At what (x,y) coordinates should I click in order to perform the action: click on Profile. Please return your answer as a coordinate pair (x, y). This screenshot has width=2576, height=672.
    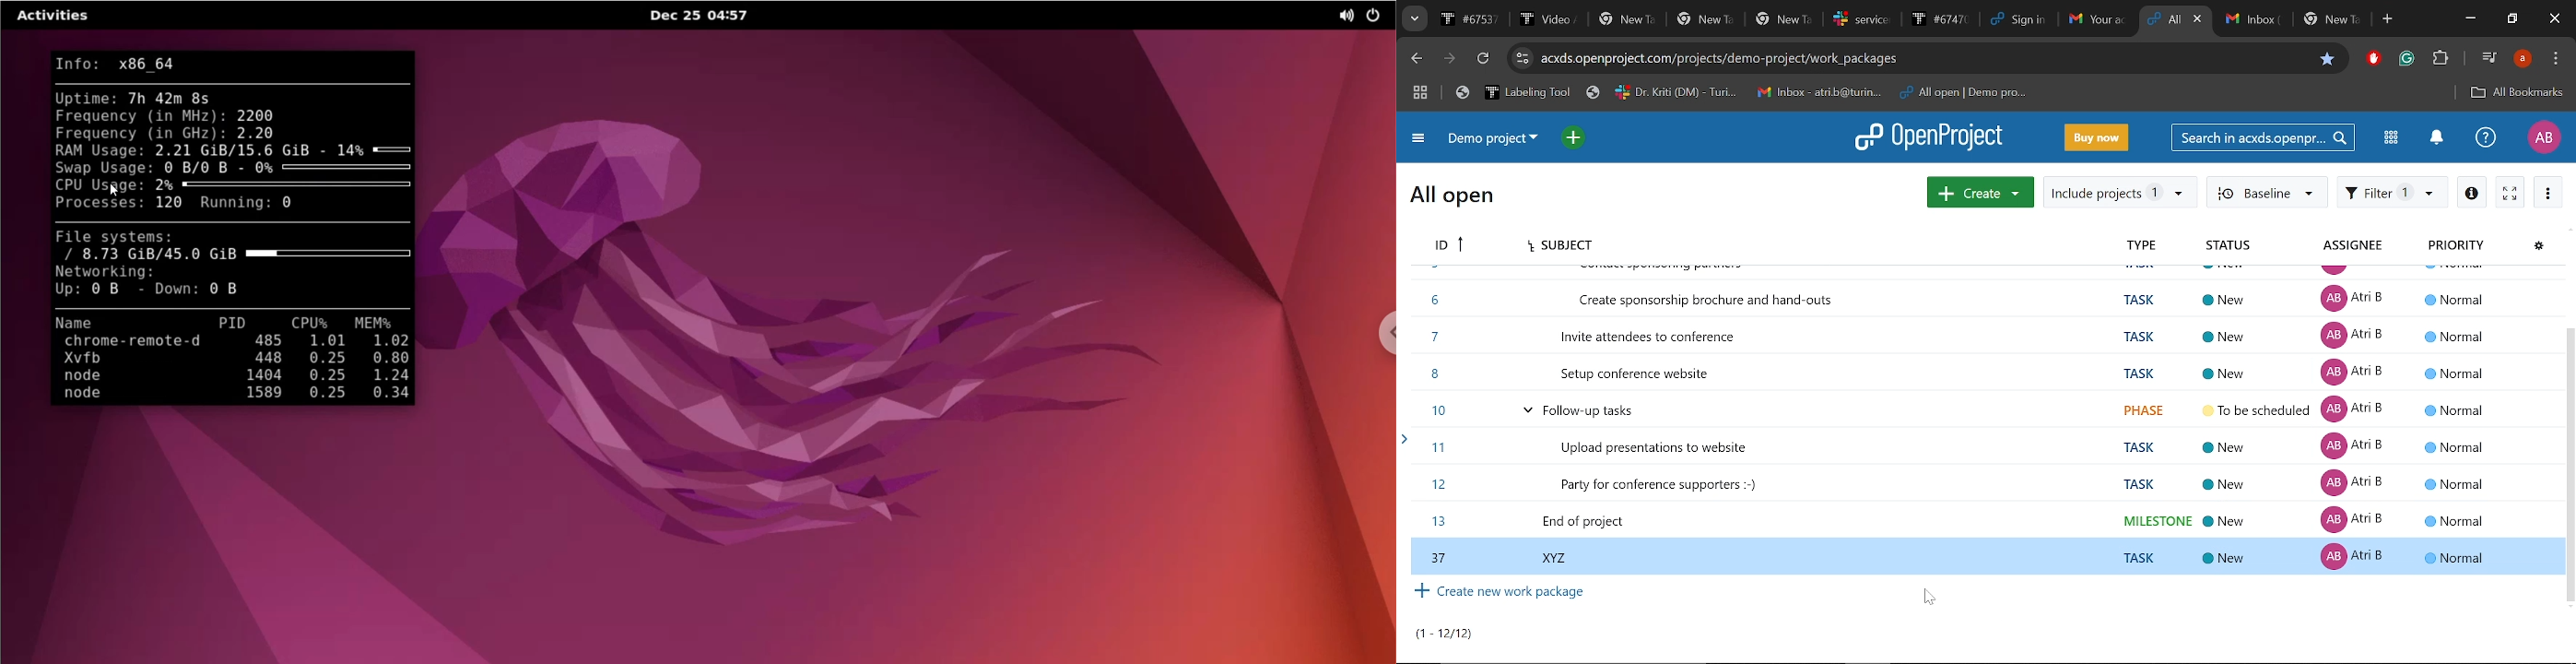
    Looking at the image, I should click on (2543, 137).